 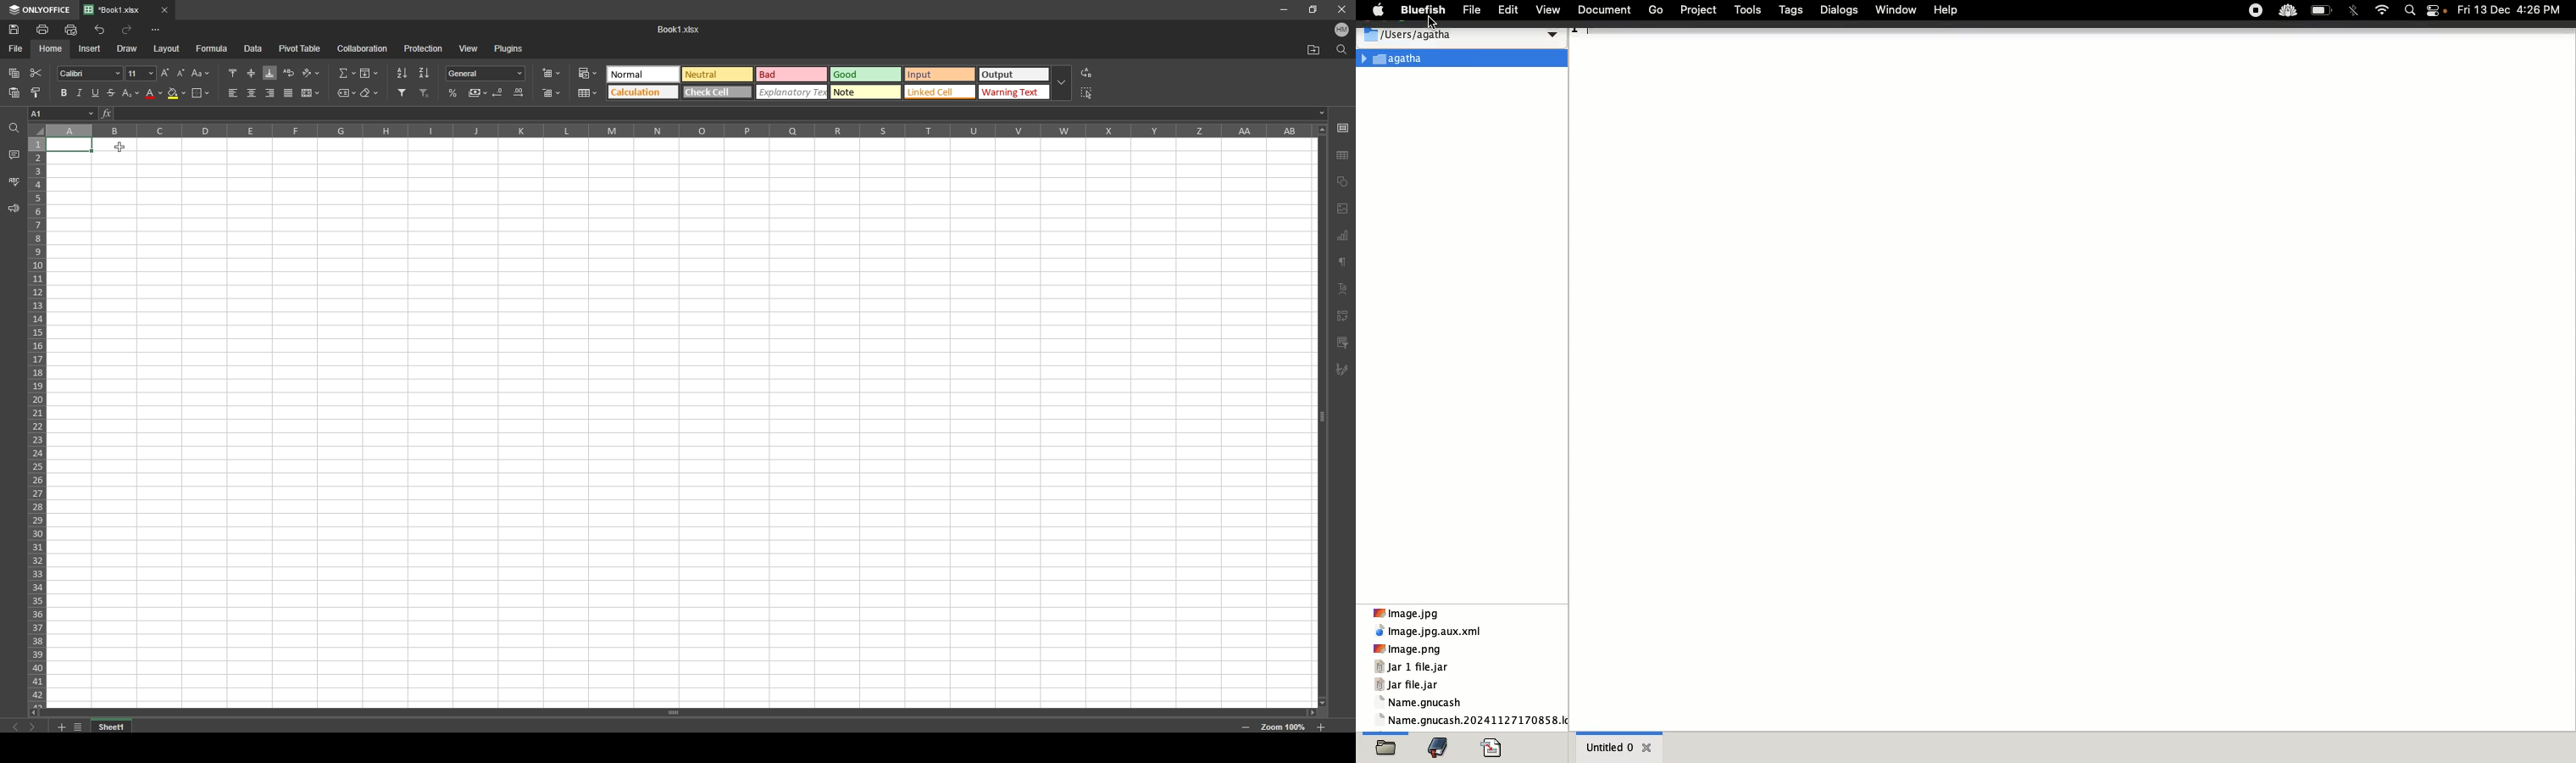 I want to click on search, so click(x=1341, y=49).